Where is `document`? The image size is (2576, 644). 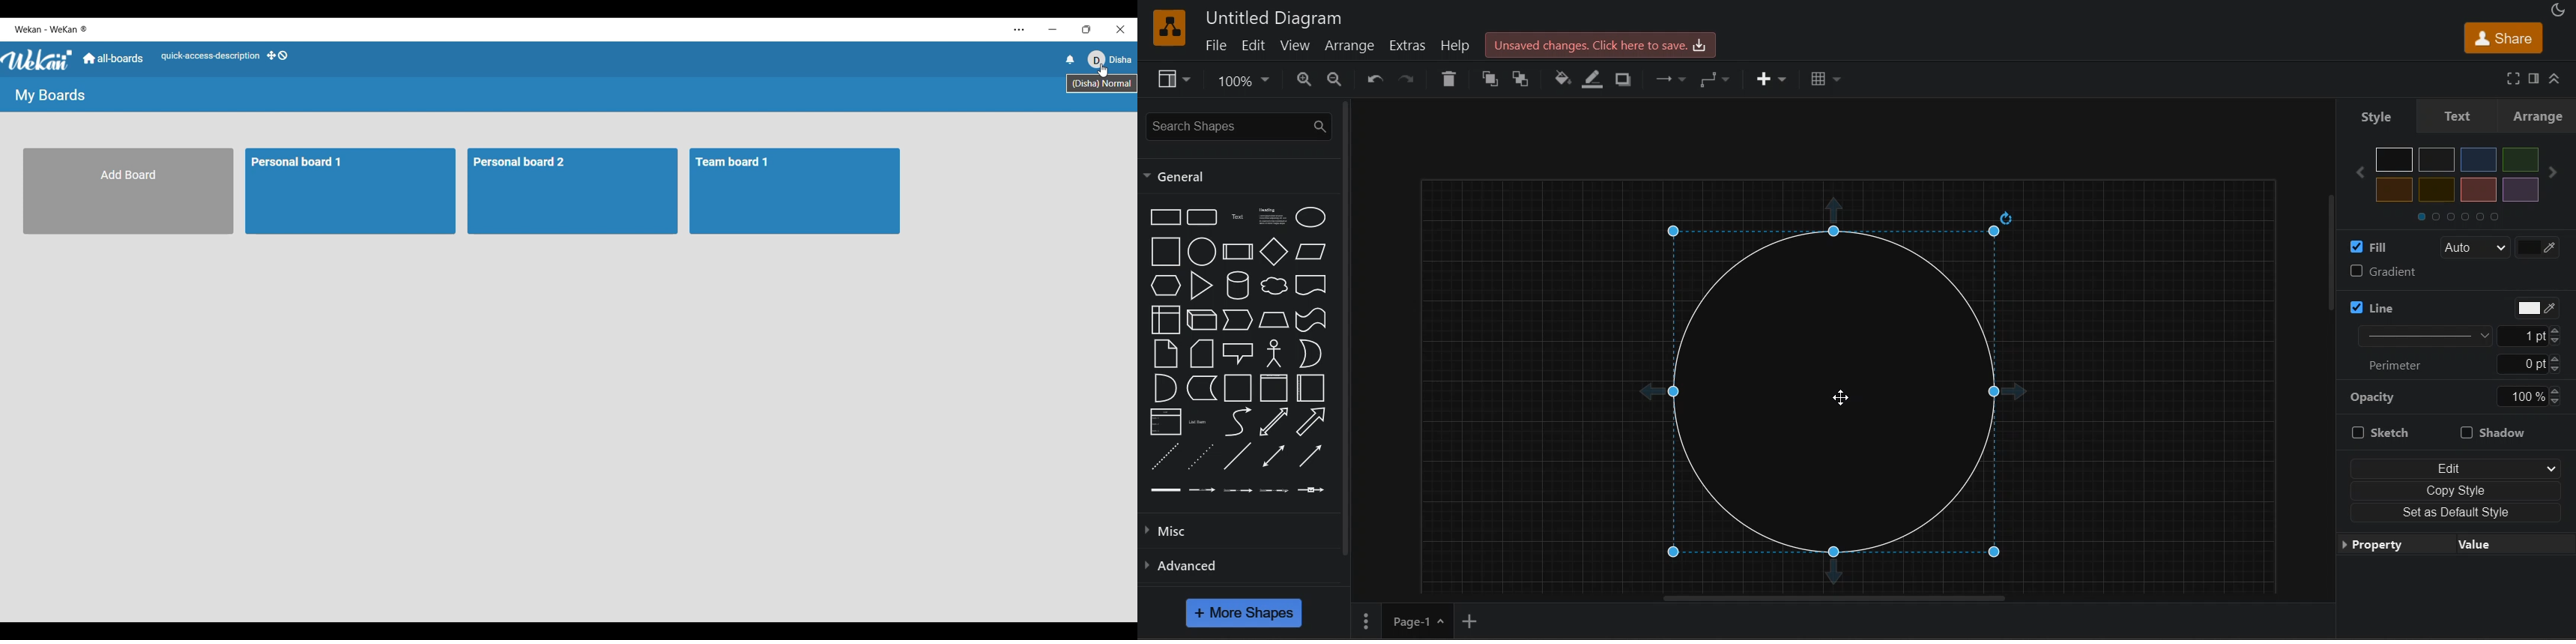 document is located at coordinates (1313, 283).